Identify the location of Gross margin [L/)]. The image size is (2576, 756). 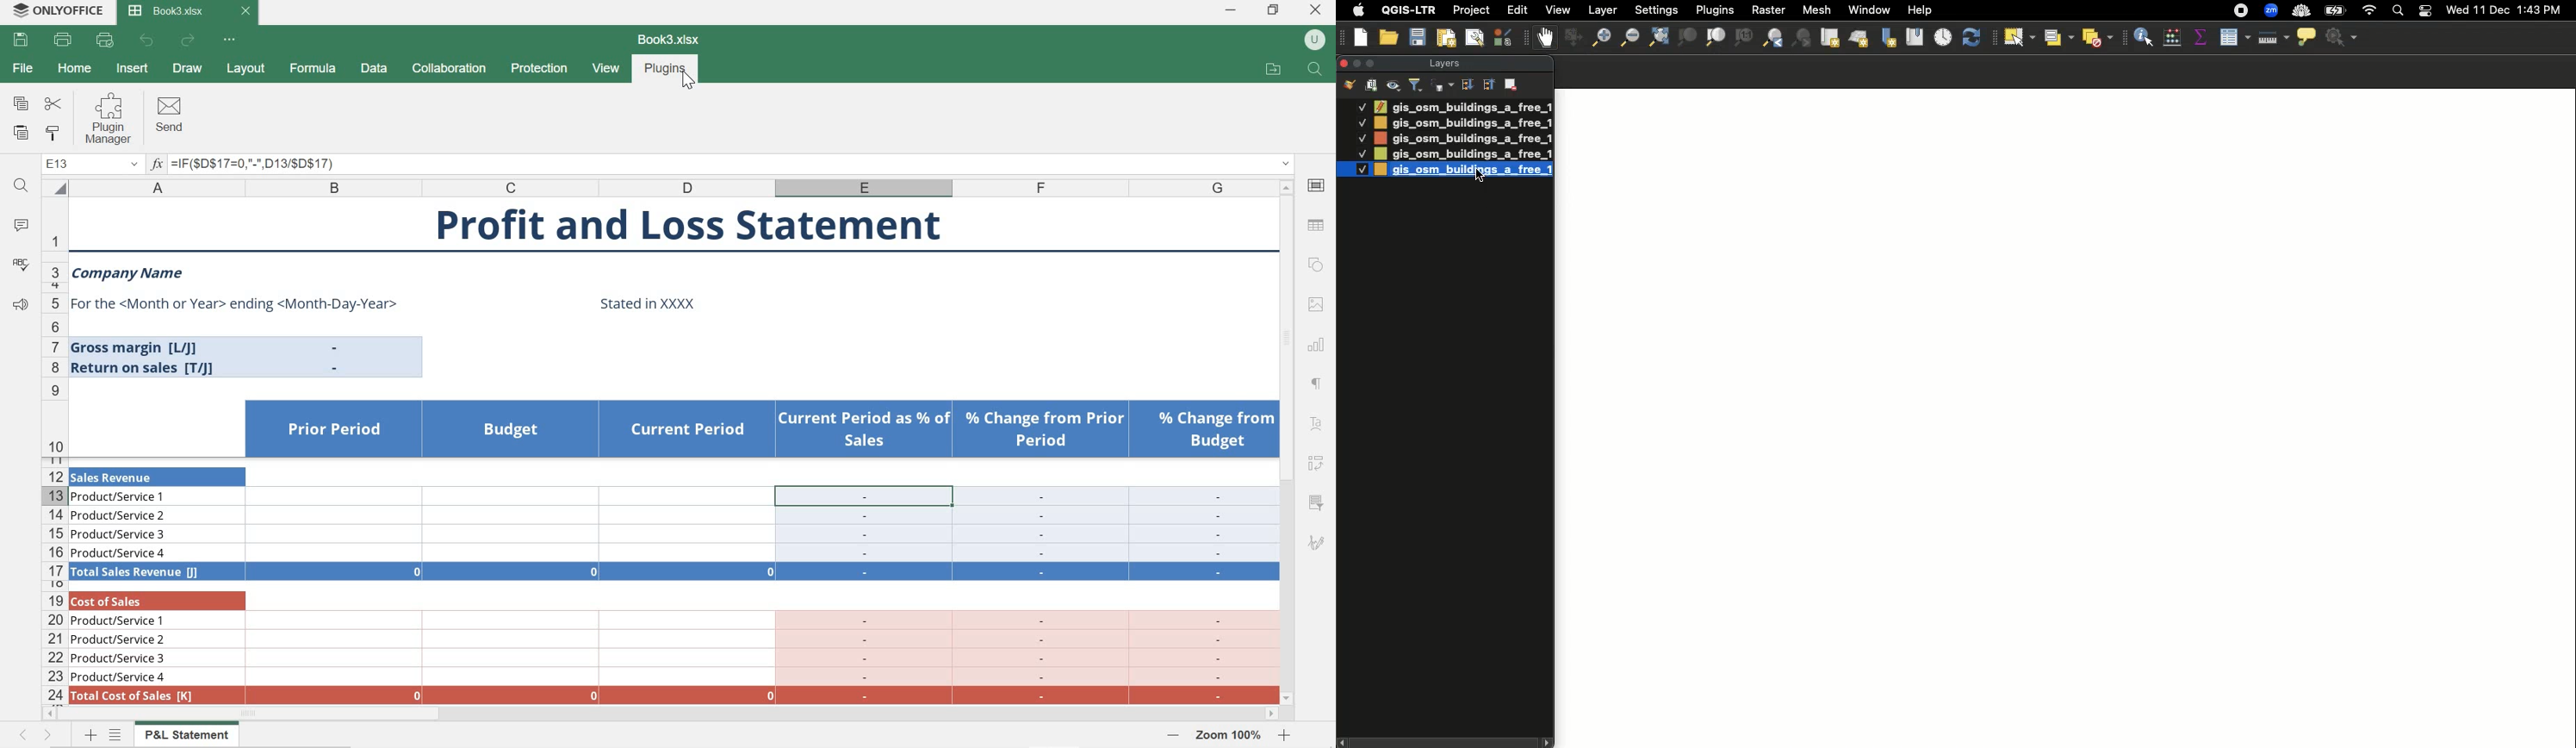
(145, 348).